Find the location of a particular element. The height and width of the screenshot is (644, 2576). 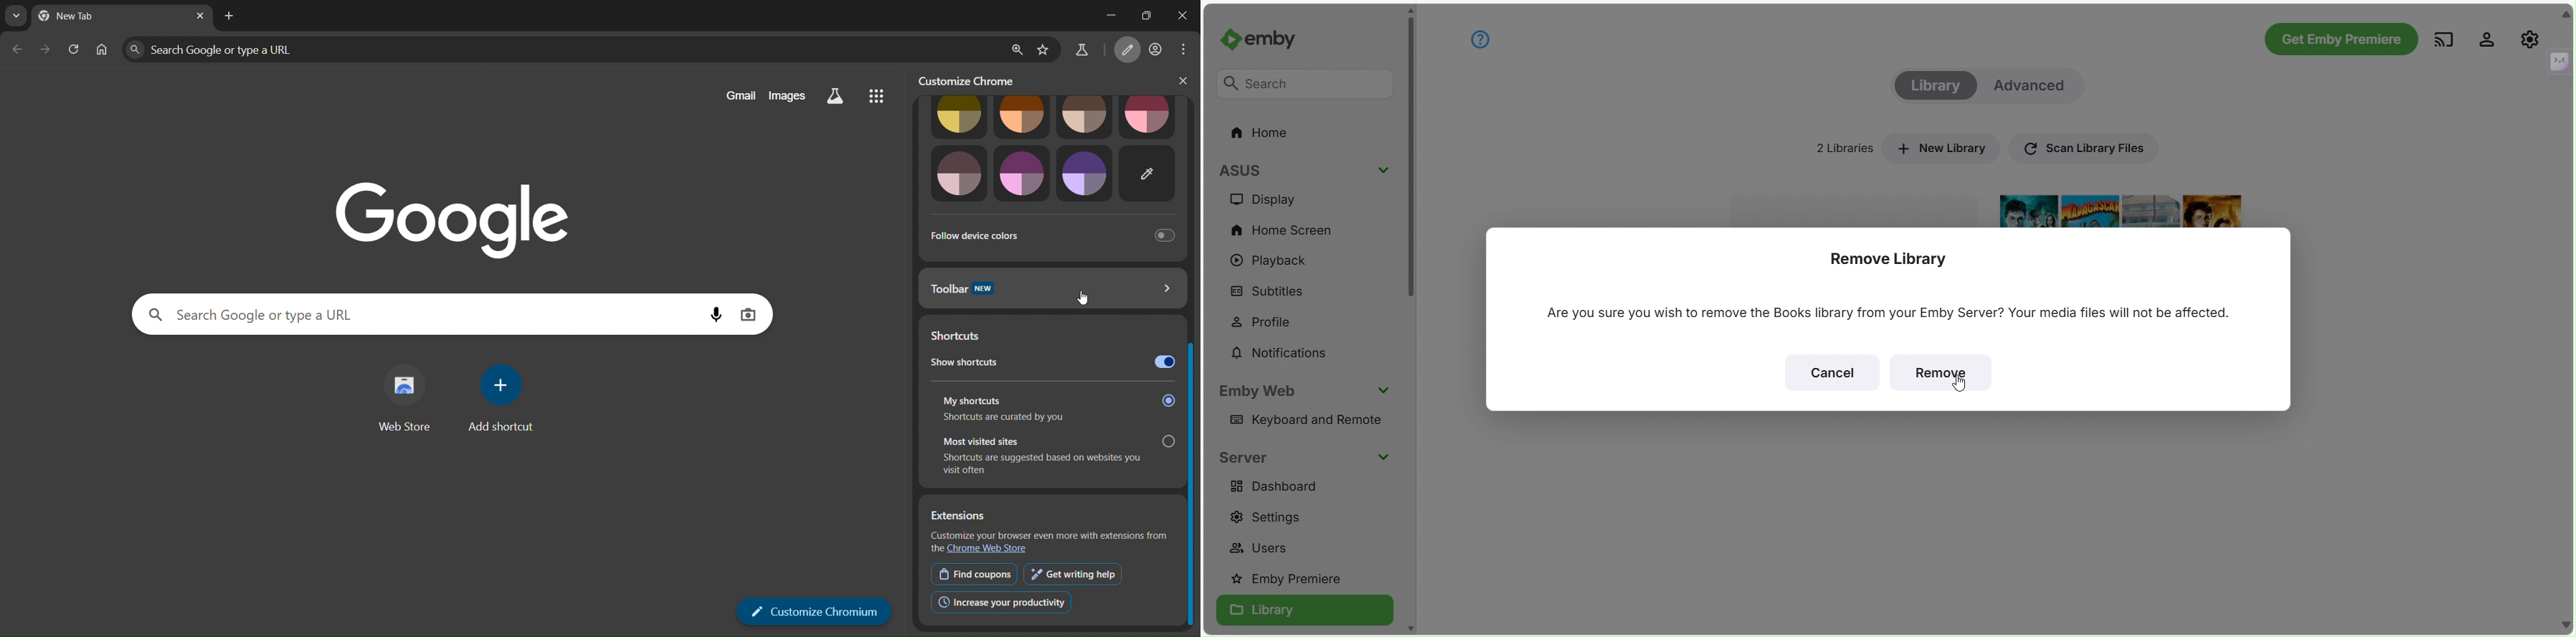

add shortcut is located at coordinates (501, 399).